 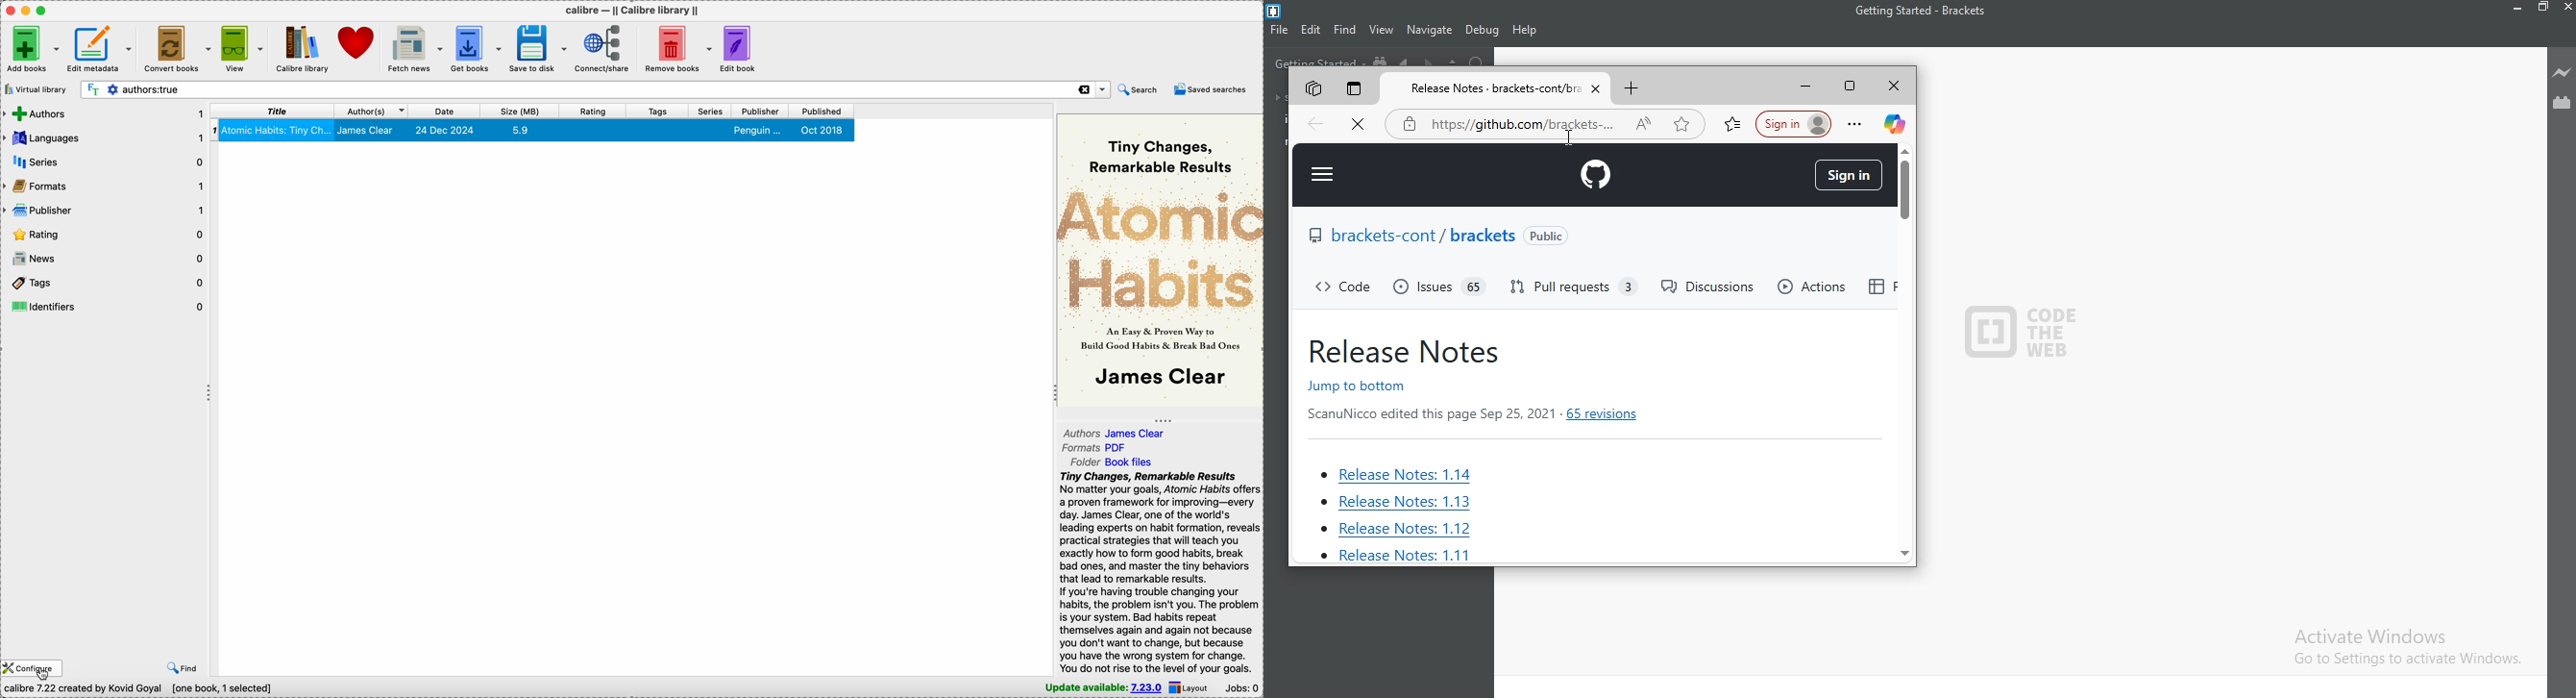 I want to click on Calibre - || calibre library ||, so click(x=632, y=11).